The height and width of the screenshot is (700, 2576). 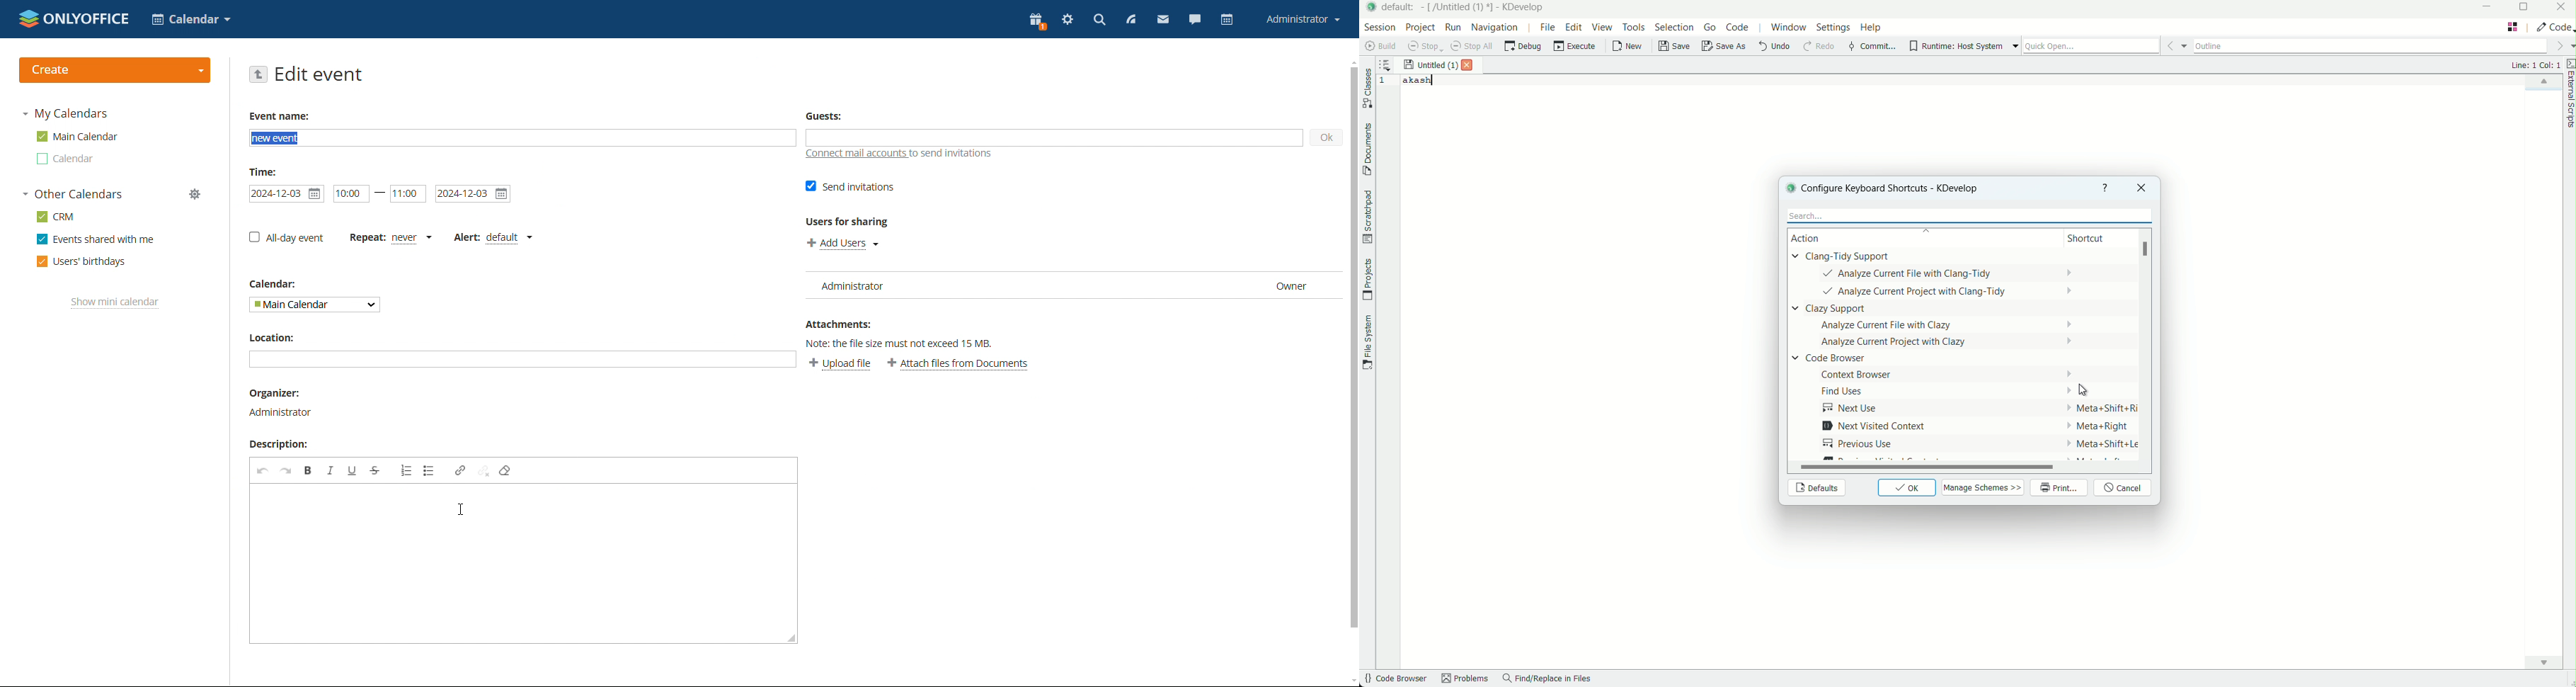 What do you see at coordinates (1394, 679) in the screenshot?
I see `code browser` at bounding box center [1394, 679].